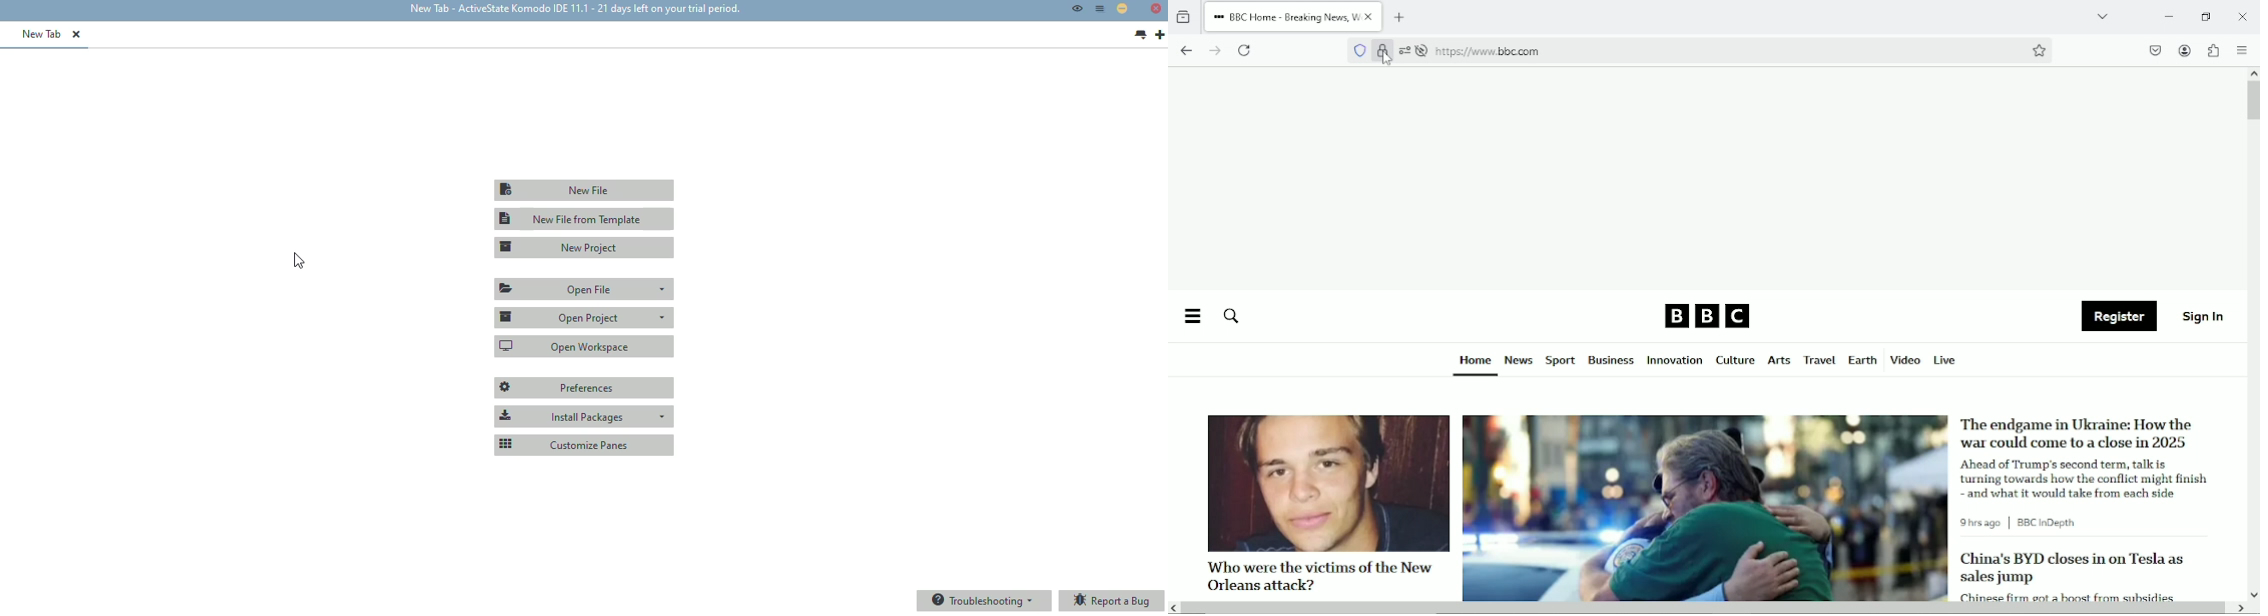 The width and height of the screenshot is (2268, 616). What do you see at coordinates (2119, 317) in the screenshot?
I see `Register` at bounding box center [2119, 317].